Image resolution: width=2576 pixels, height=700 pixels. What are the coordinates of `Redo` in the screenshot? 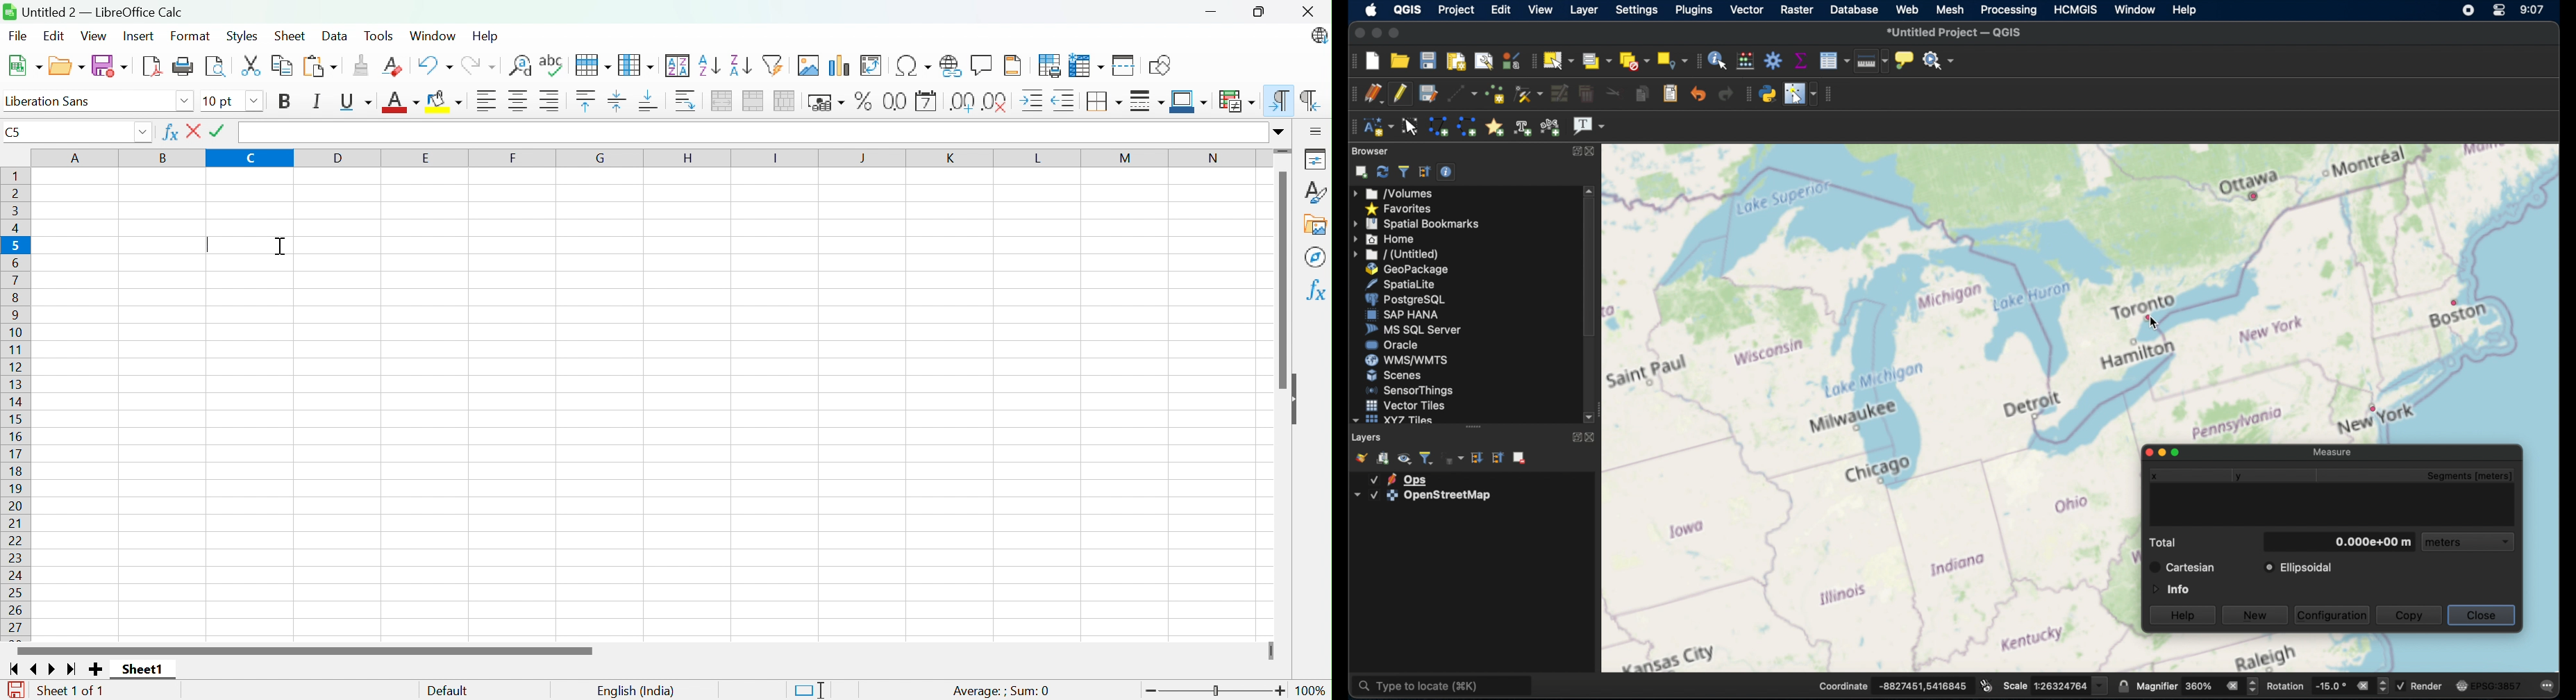 It's located at (478, 67).